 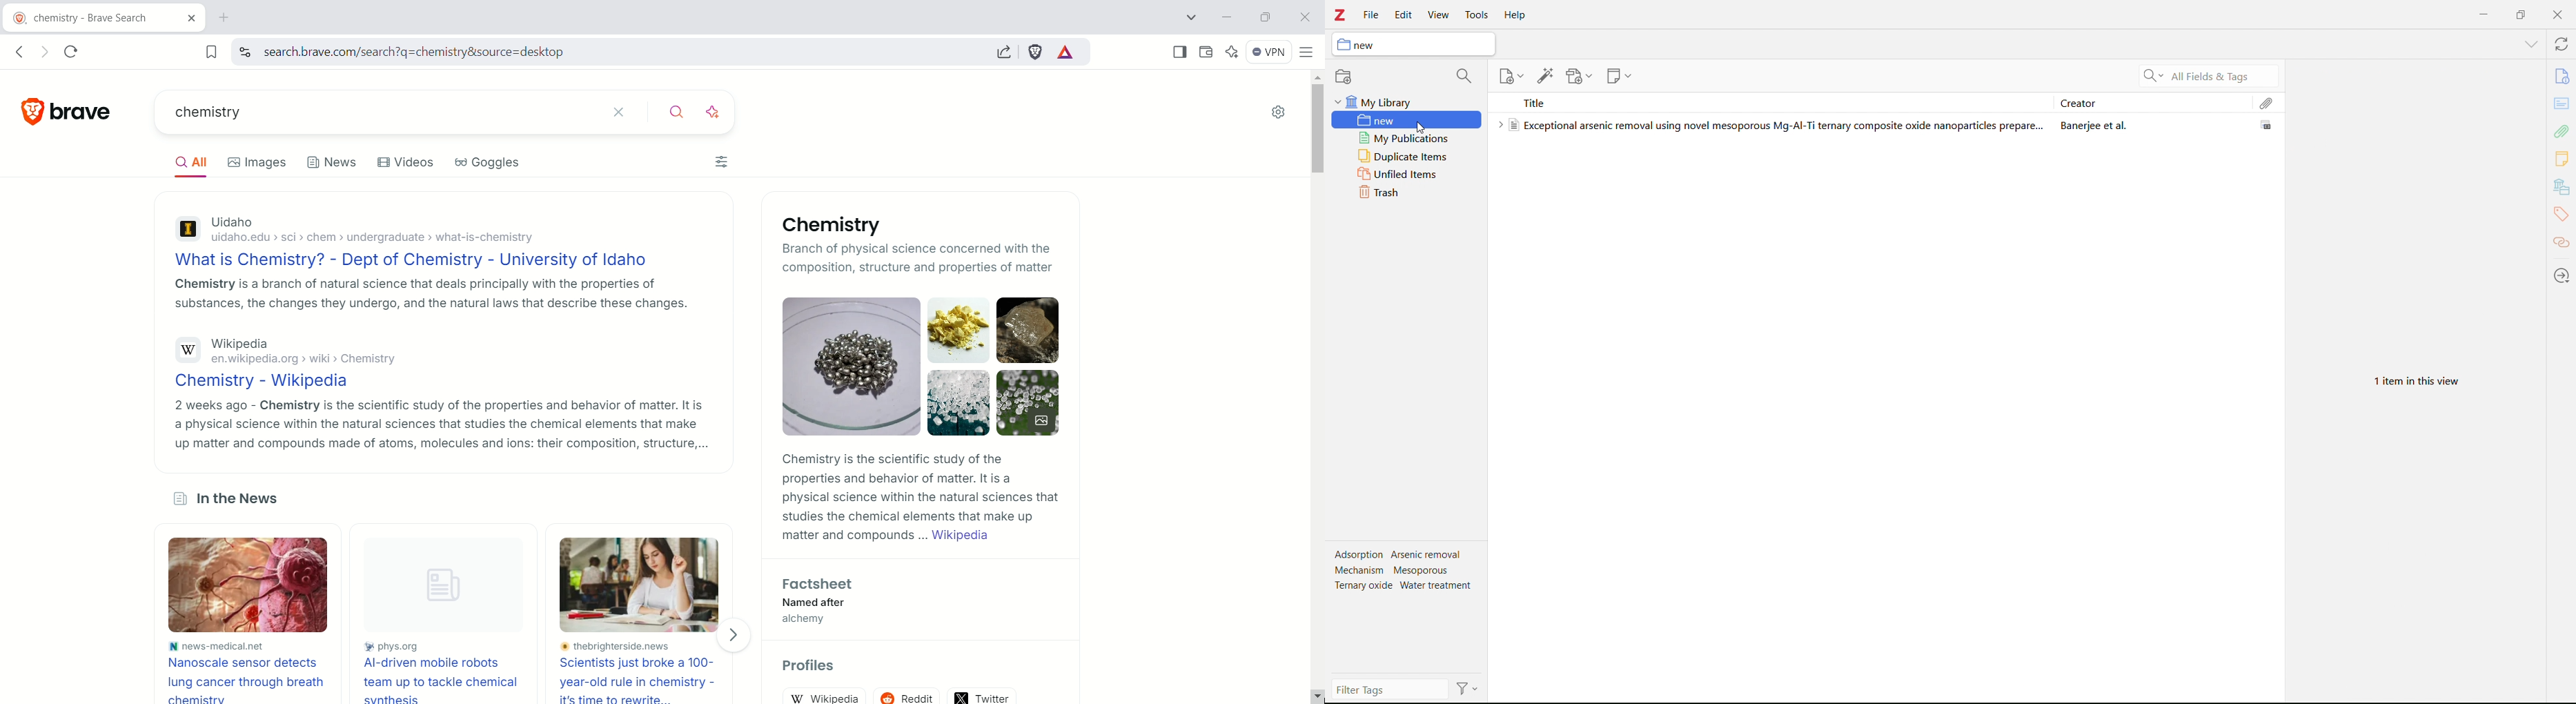 I want to click on file, so click(x=1371, y=14).